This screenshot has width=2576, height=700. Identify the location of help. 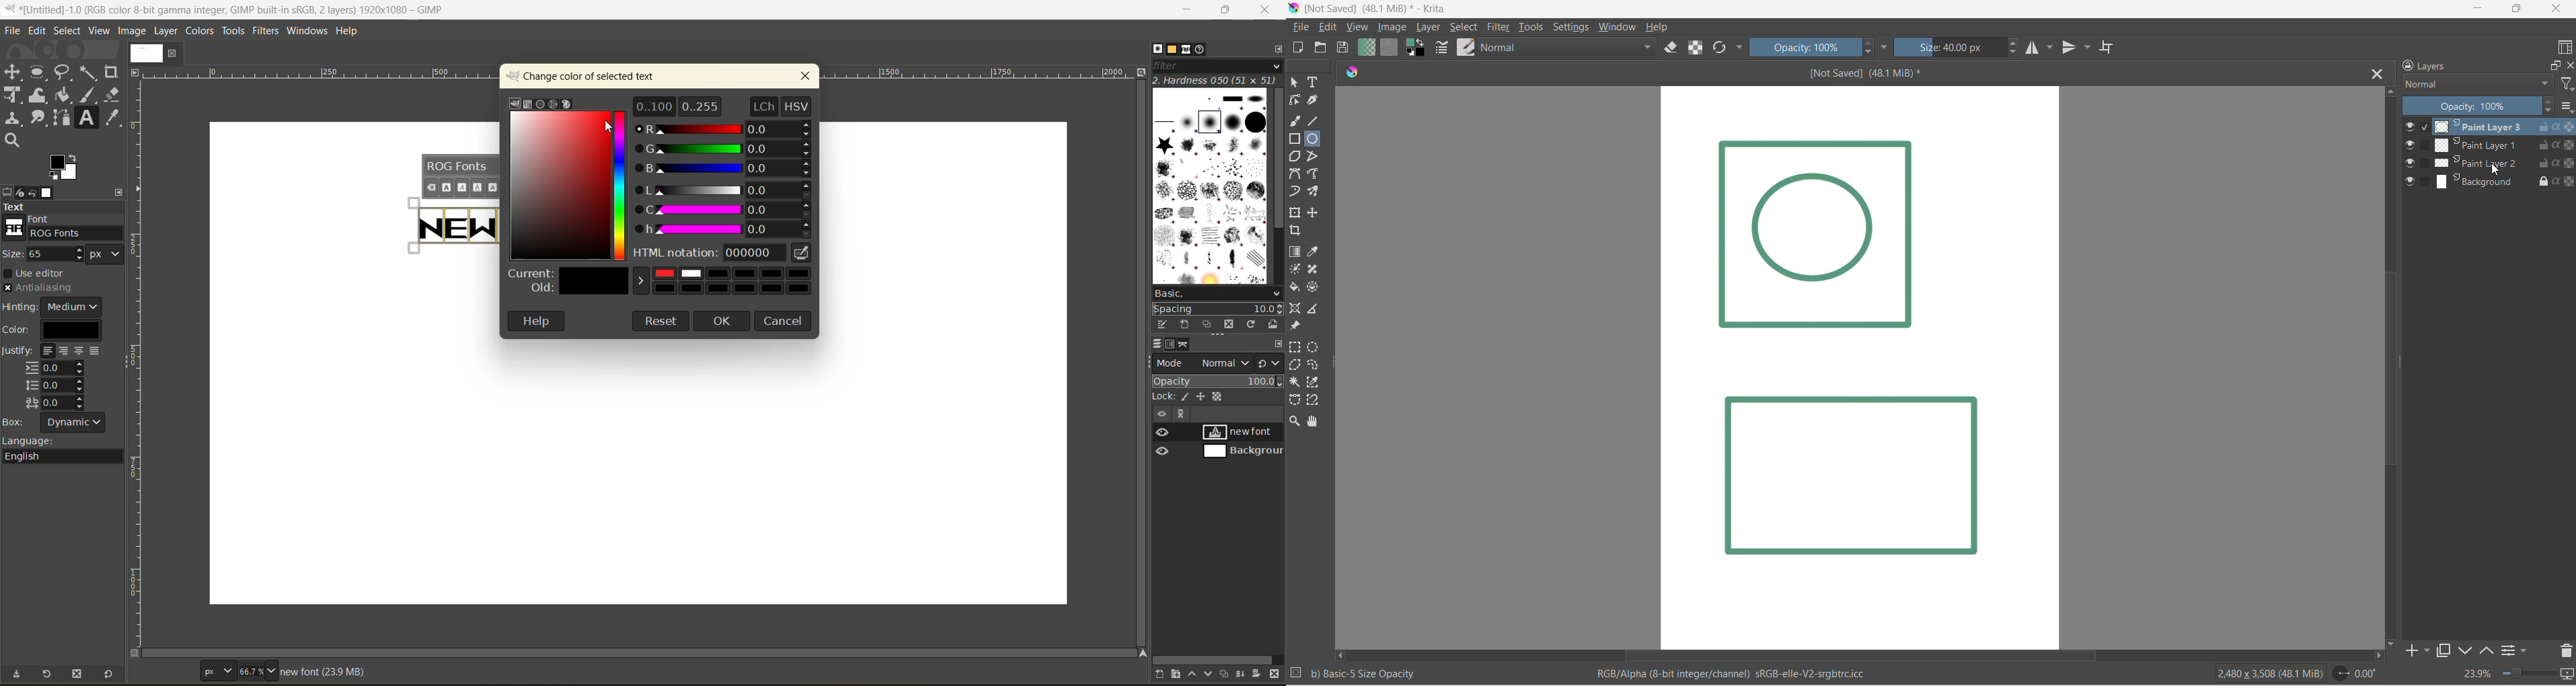
(1657, 28).